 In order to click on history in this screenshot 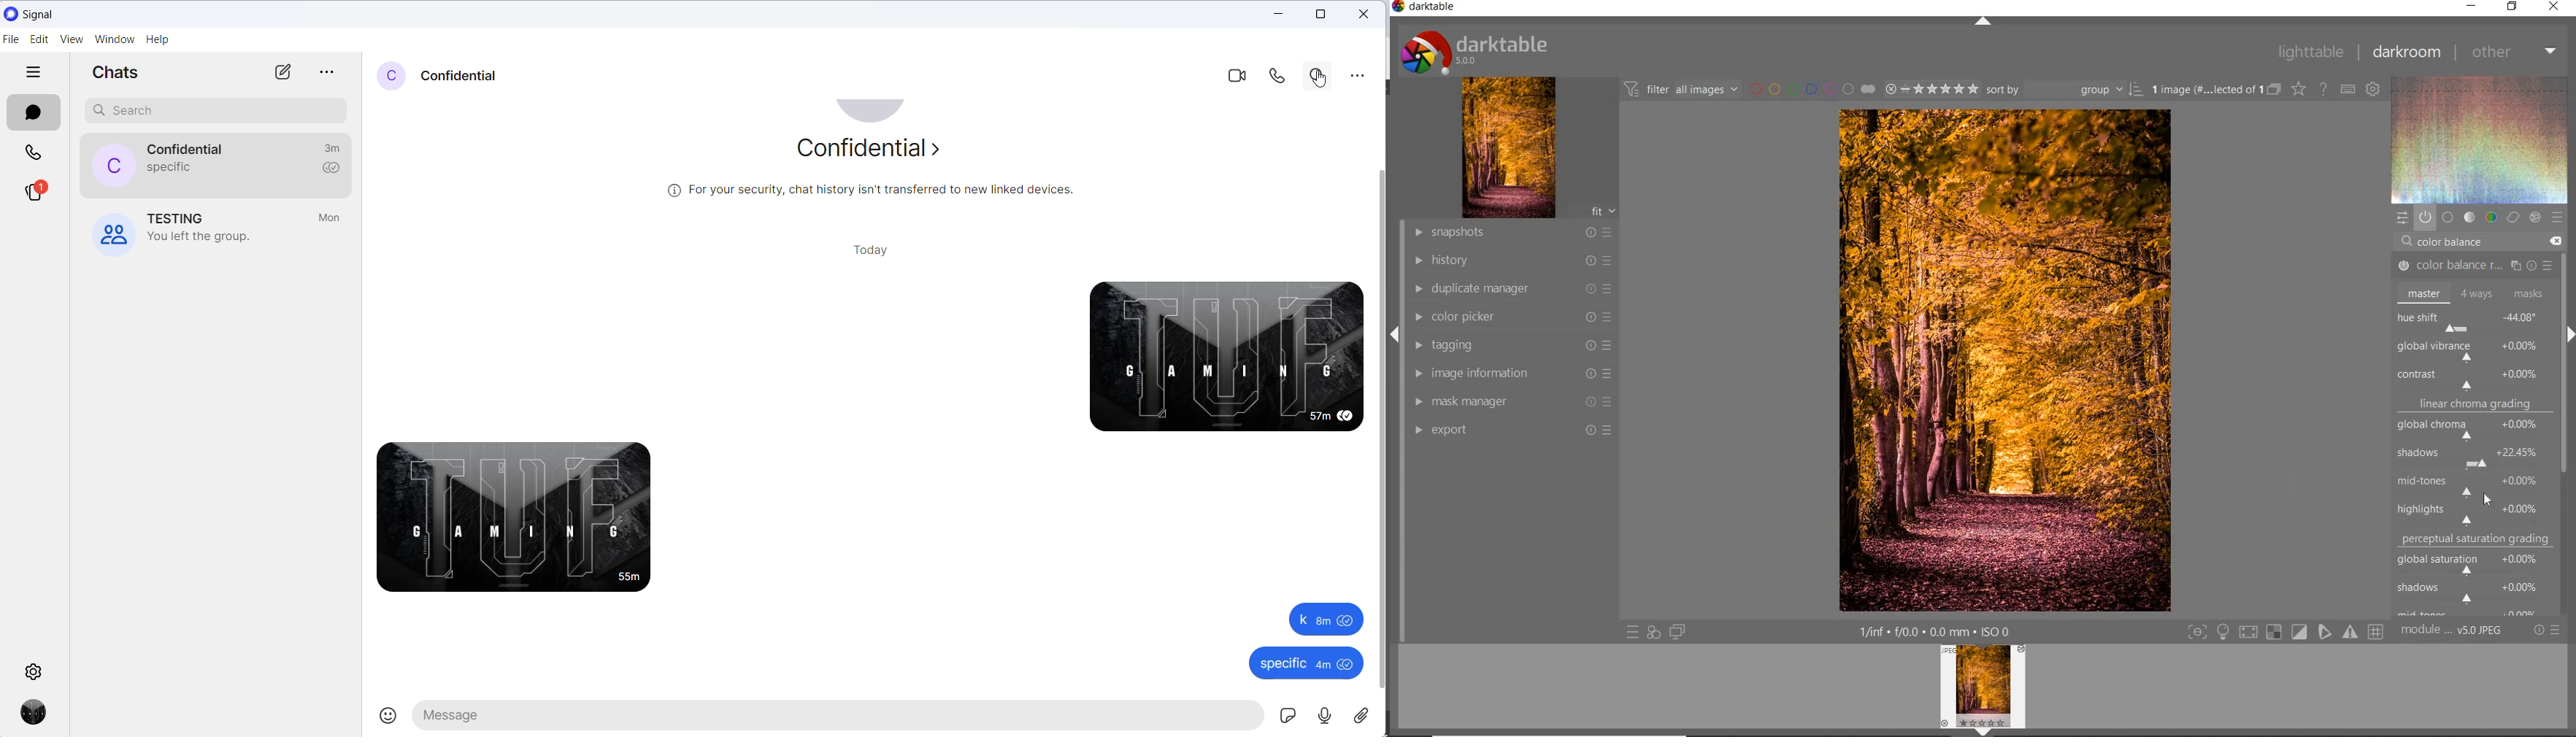, I will do `click(1512, 259)`.